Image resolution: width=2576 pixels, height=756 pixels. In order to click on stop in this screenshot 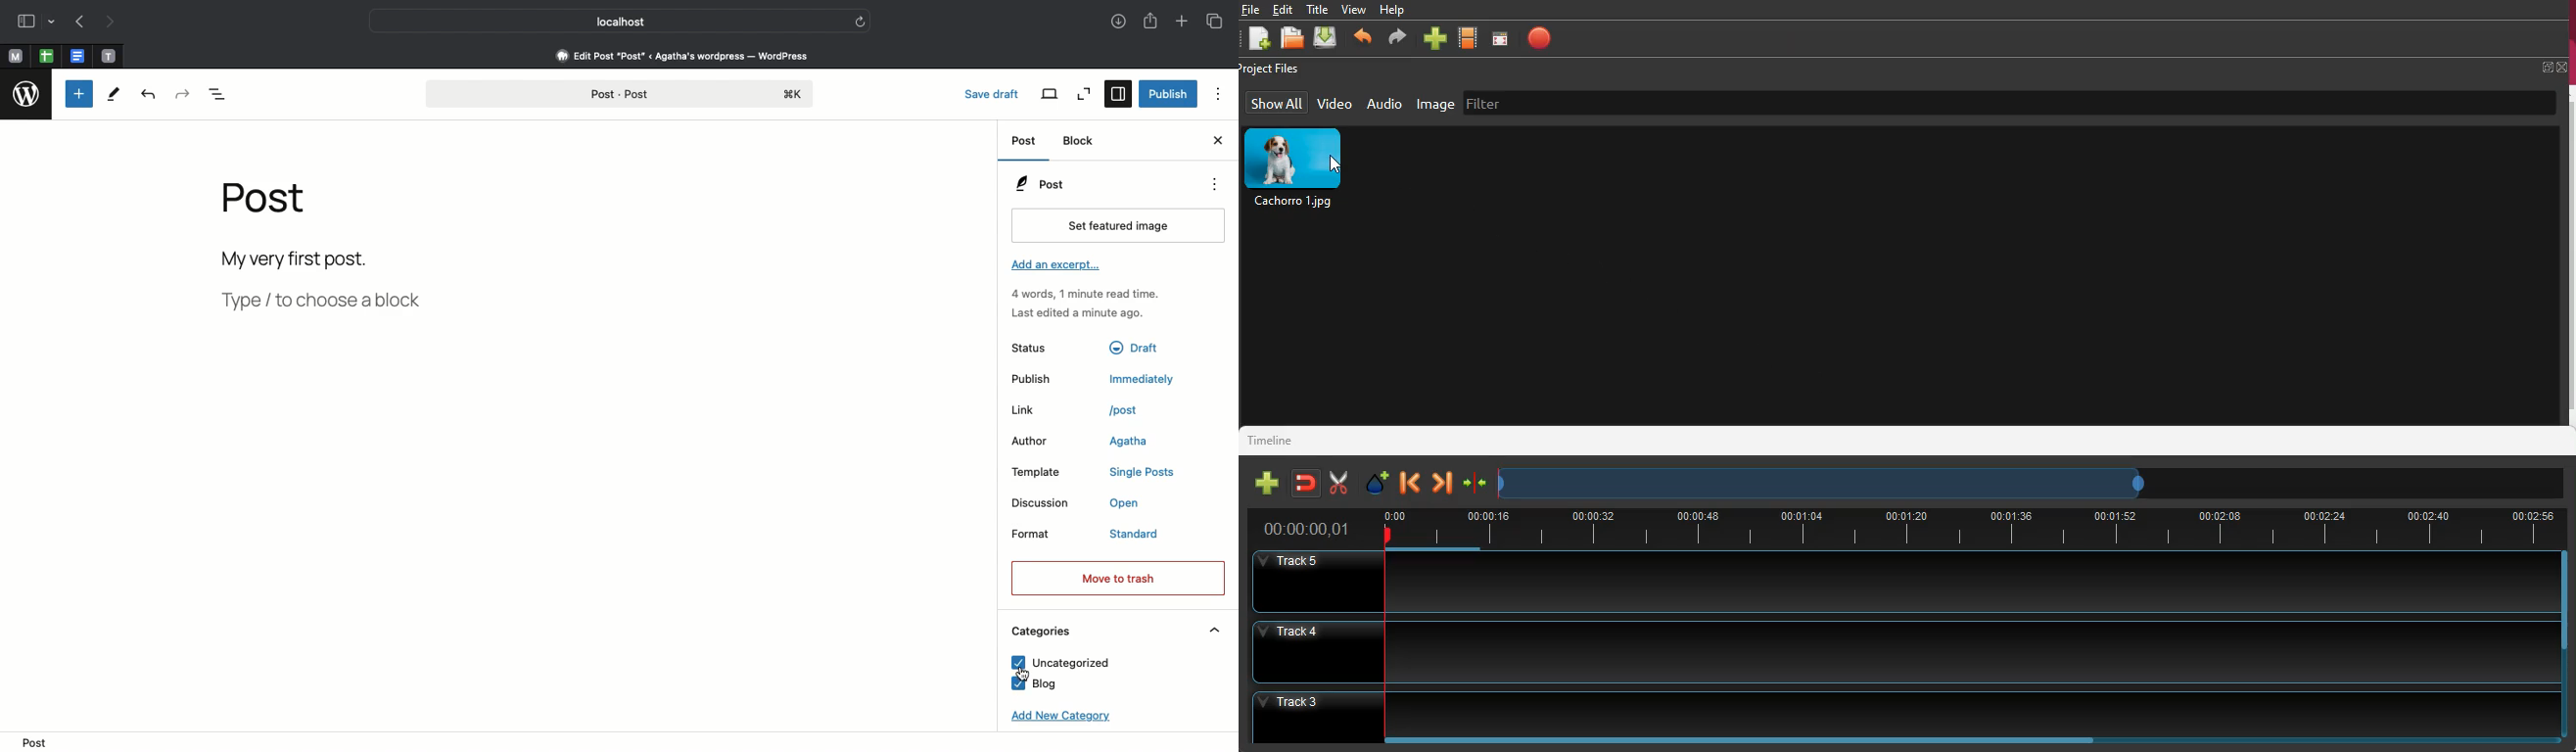, I will do `click(1544, 37)`.